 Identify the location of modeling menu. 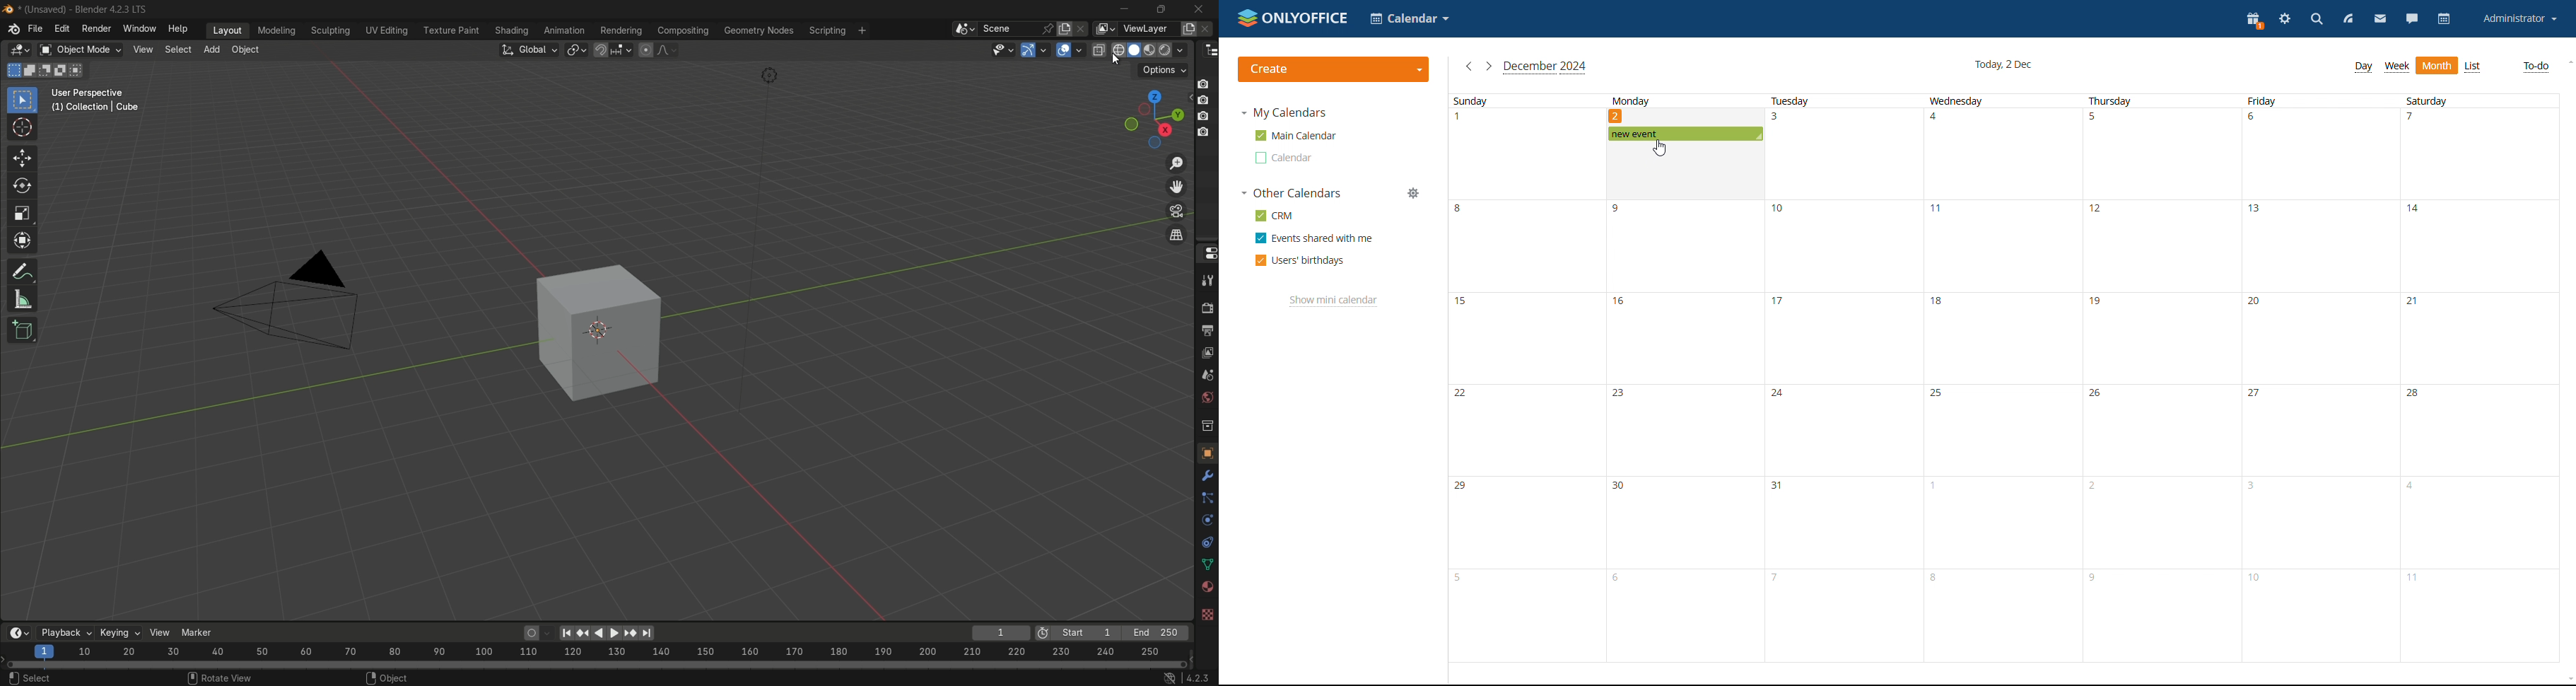
(276, 29).